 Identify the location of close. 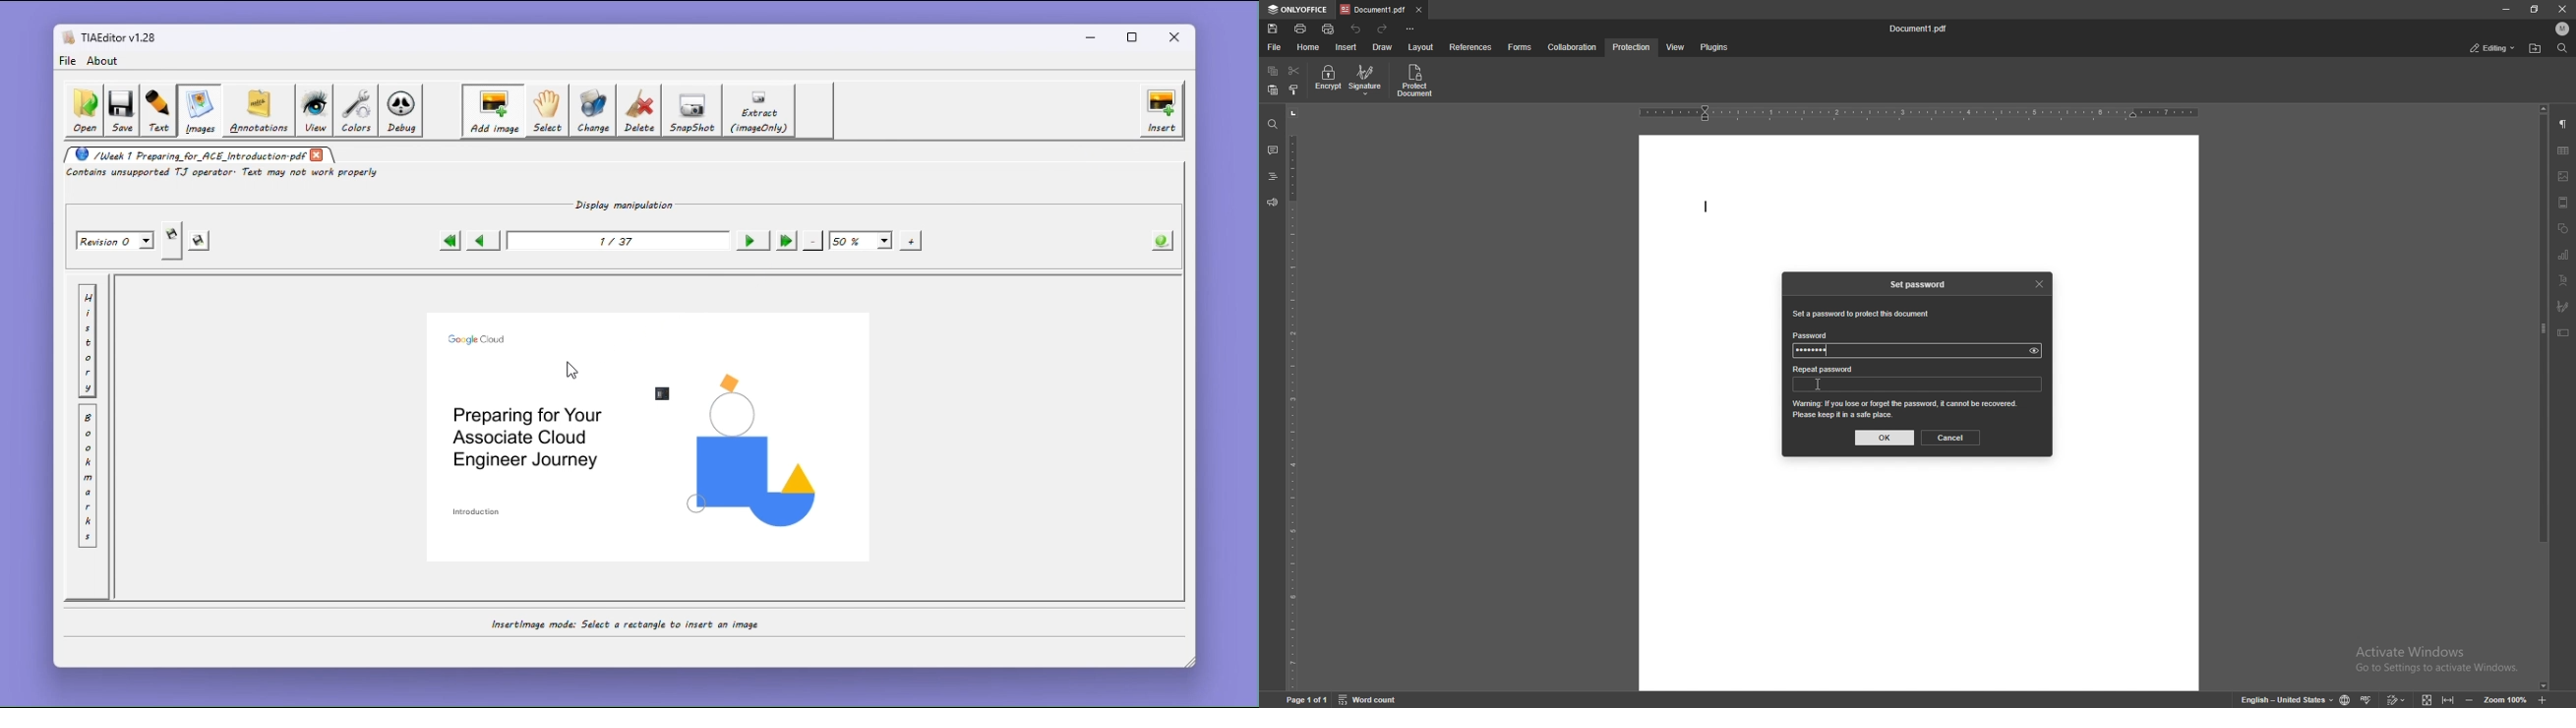
(2039, 283).